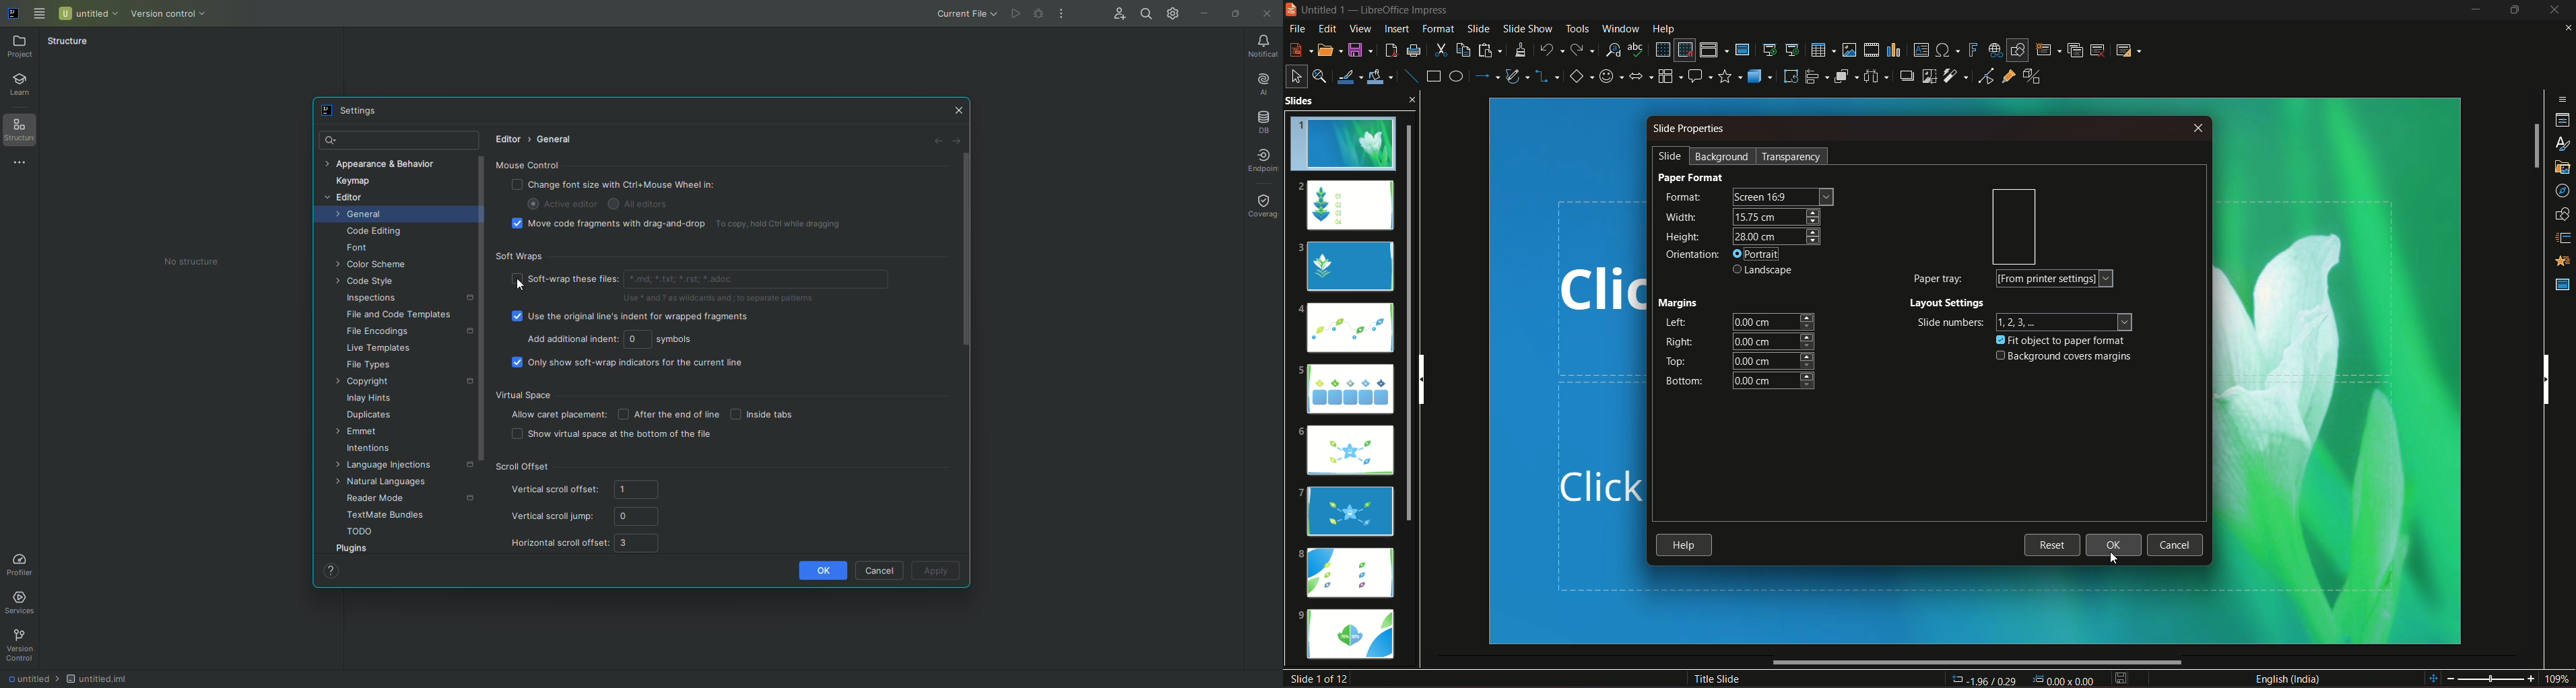 Image resolution: width=2576 pixels, height=700 pixels. Describe the element at coordinates (2535, 147) in the screenshot. I see `vertical slide bar` at that location.